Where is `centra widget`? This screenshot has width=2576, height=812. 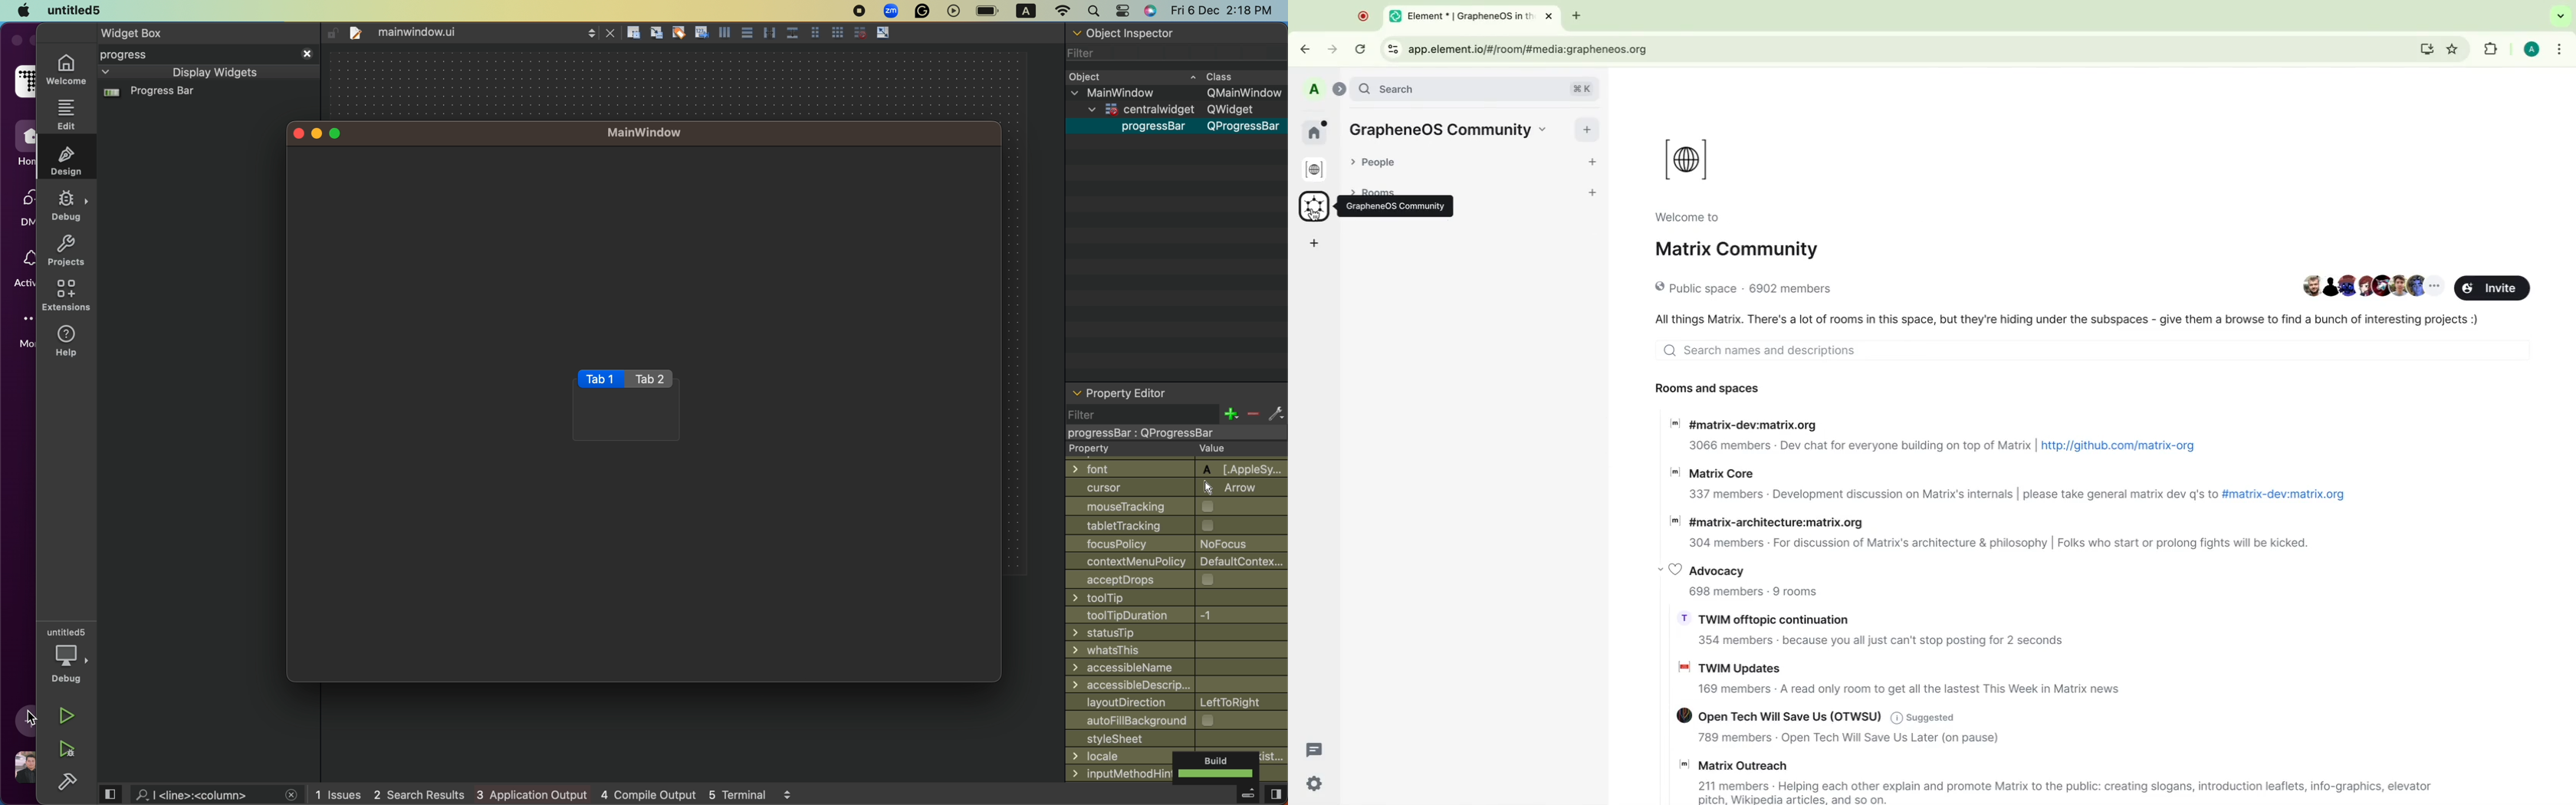
centra widget is located at coordinates (1180, 109).